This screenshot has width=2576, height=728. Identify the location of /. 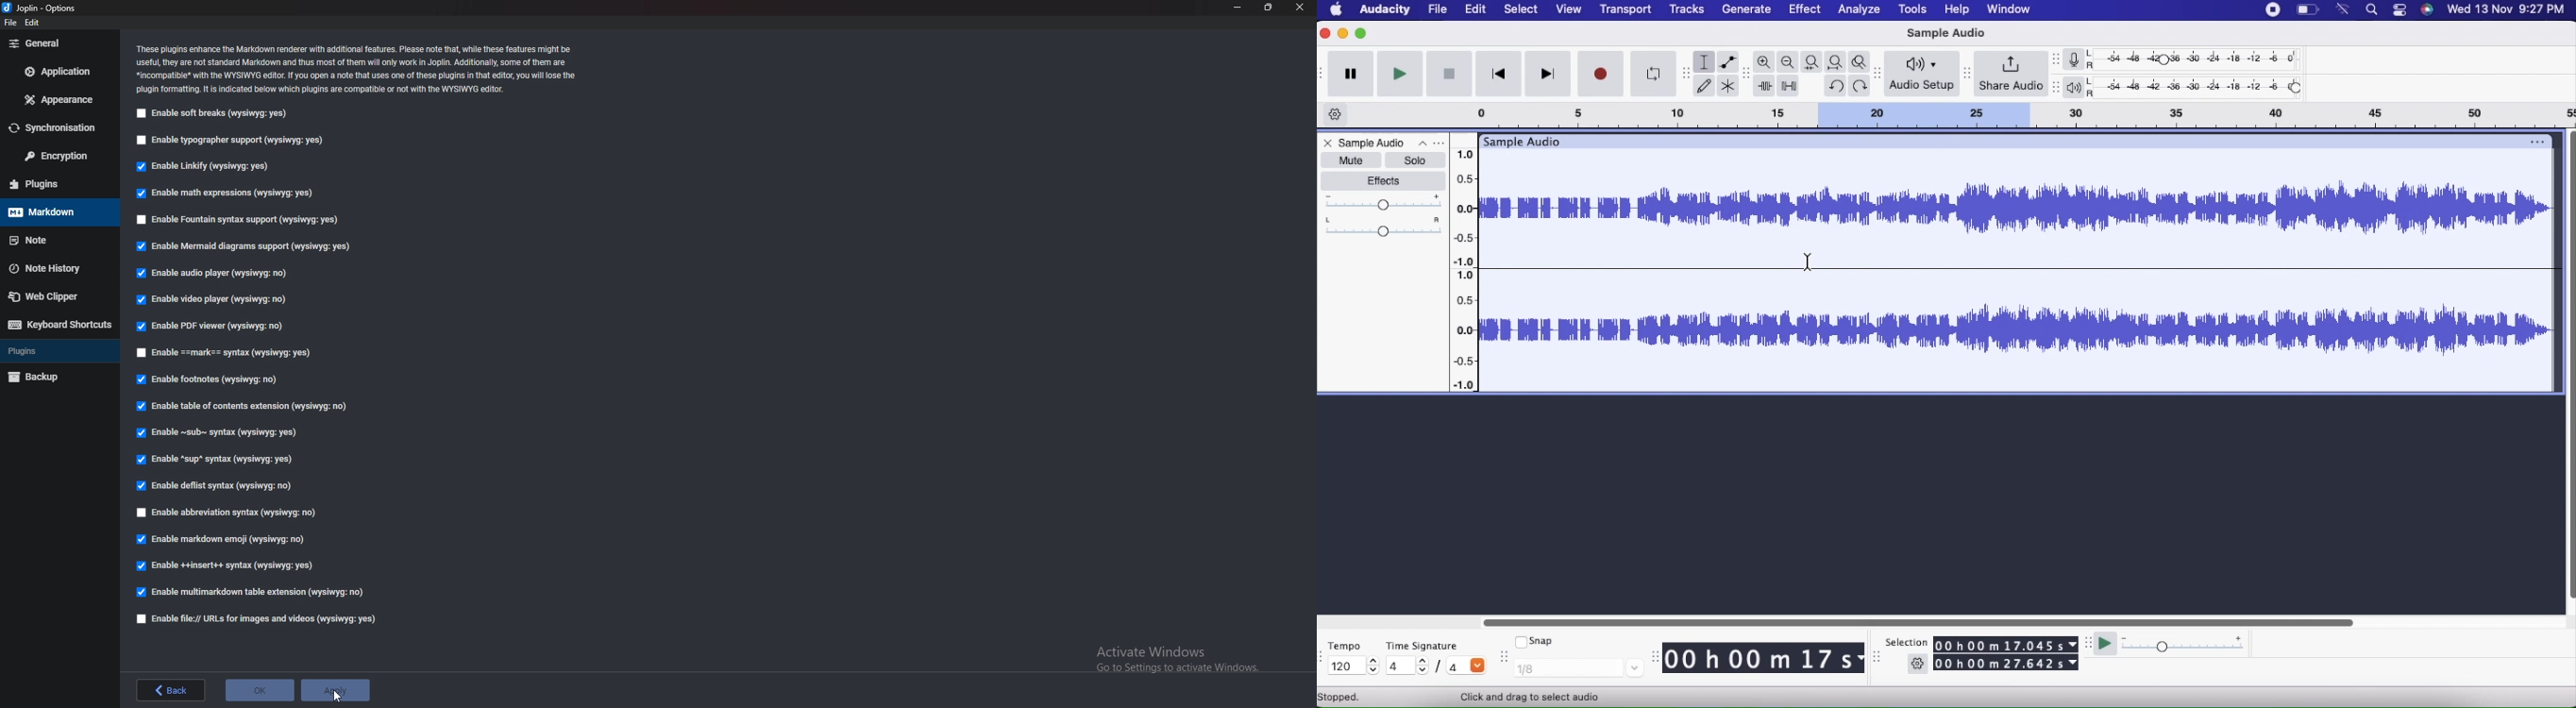
(1441, 669).